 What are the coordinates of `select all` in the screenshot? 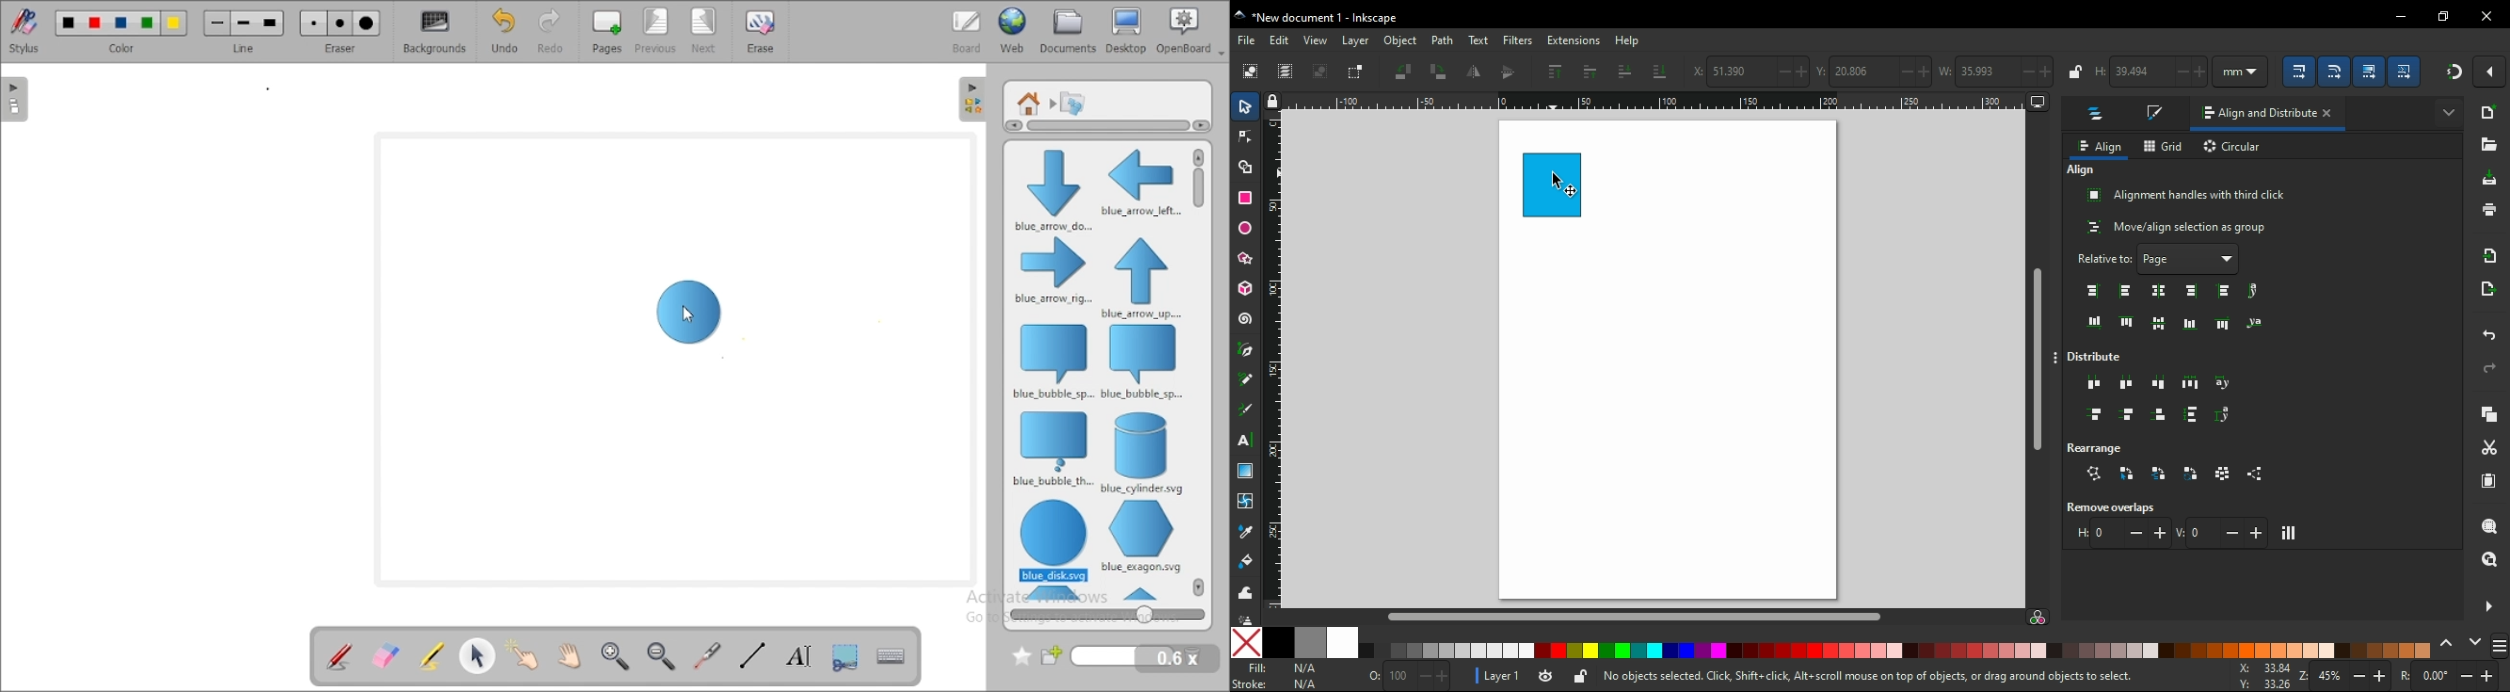 It's located at (1250, 72).